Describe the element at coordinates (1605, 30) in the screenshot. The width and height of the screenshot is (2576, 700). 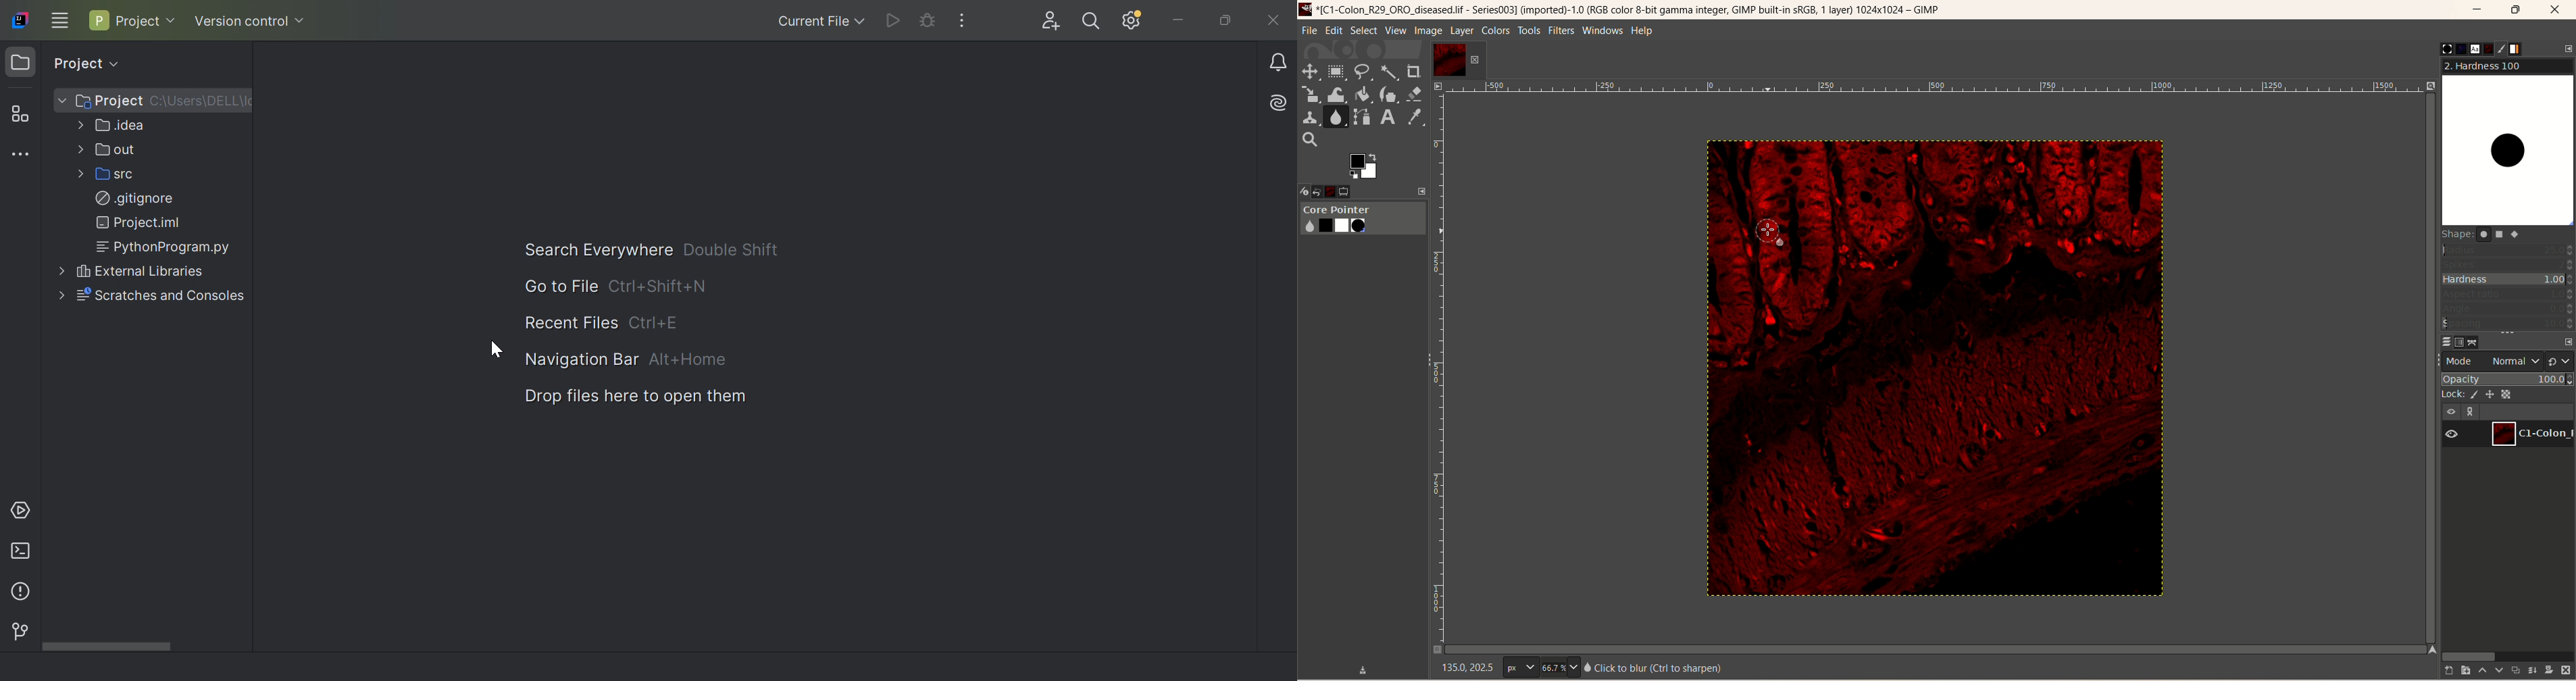
I see `windows` at that location.